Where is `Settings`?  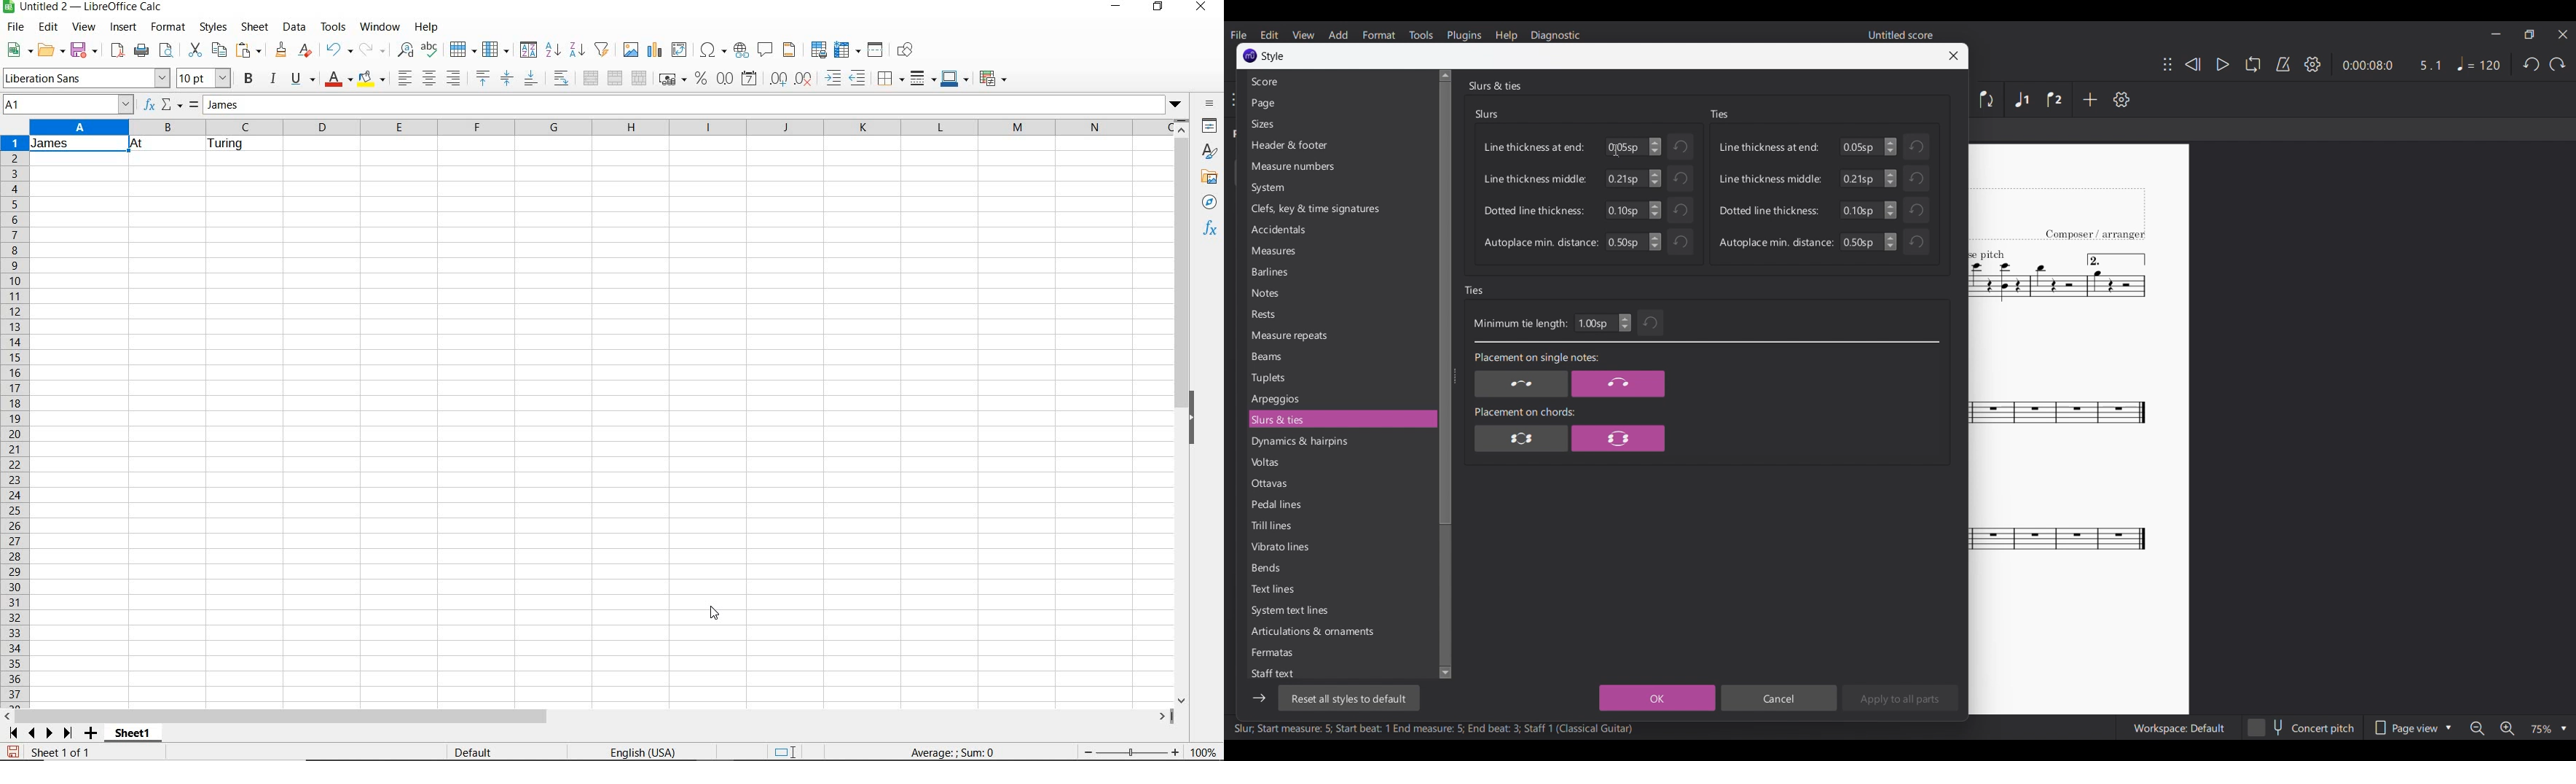 Settings is located at coordinates (2122, 99).